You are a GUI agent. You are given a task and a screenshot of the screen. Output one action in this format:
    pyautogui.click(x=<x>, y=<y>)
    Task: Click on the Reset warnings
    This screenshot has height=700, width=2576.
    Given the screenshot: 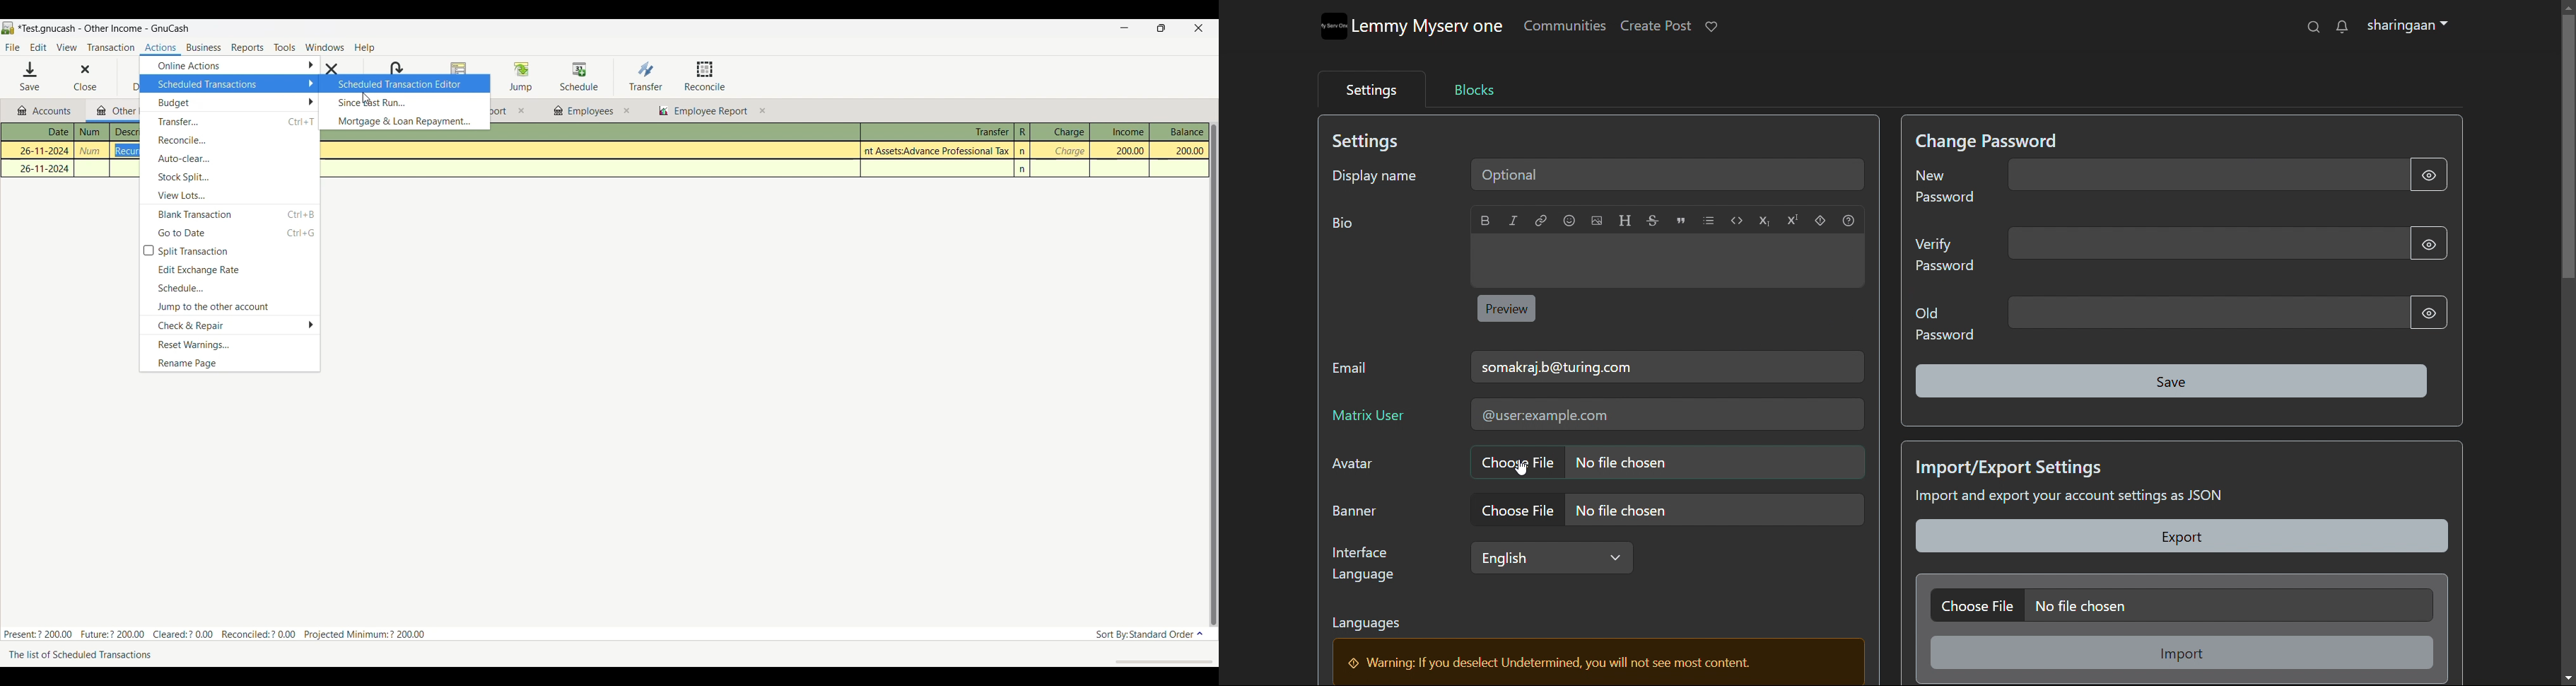 What is the action you would take?
    pyautogui.click(x=229, y=345)
    